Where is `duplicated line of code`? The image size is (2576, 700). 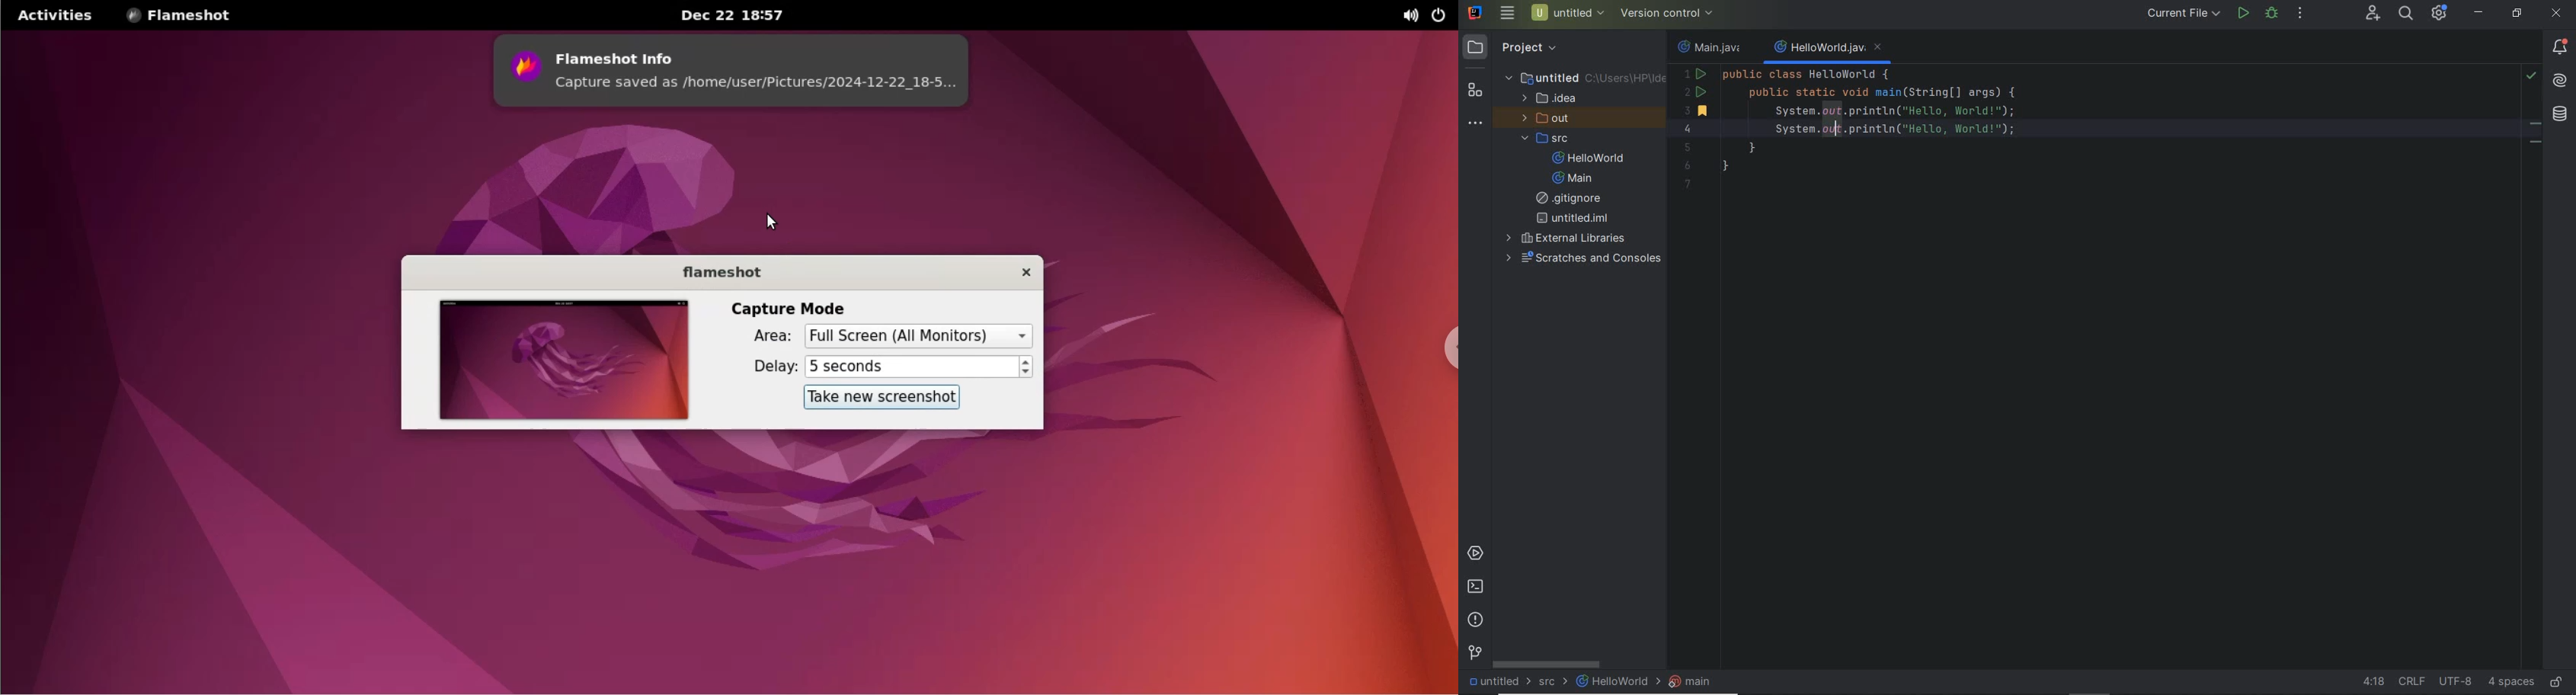
duplicated line of code is located at coordinates (2096, 128).